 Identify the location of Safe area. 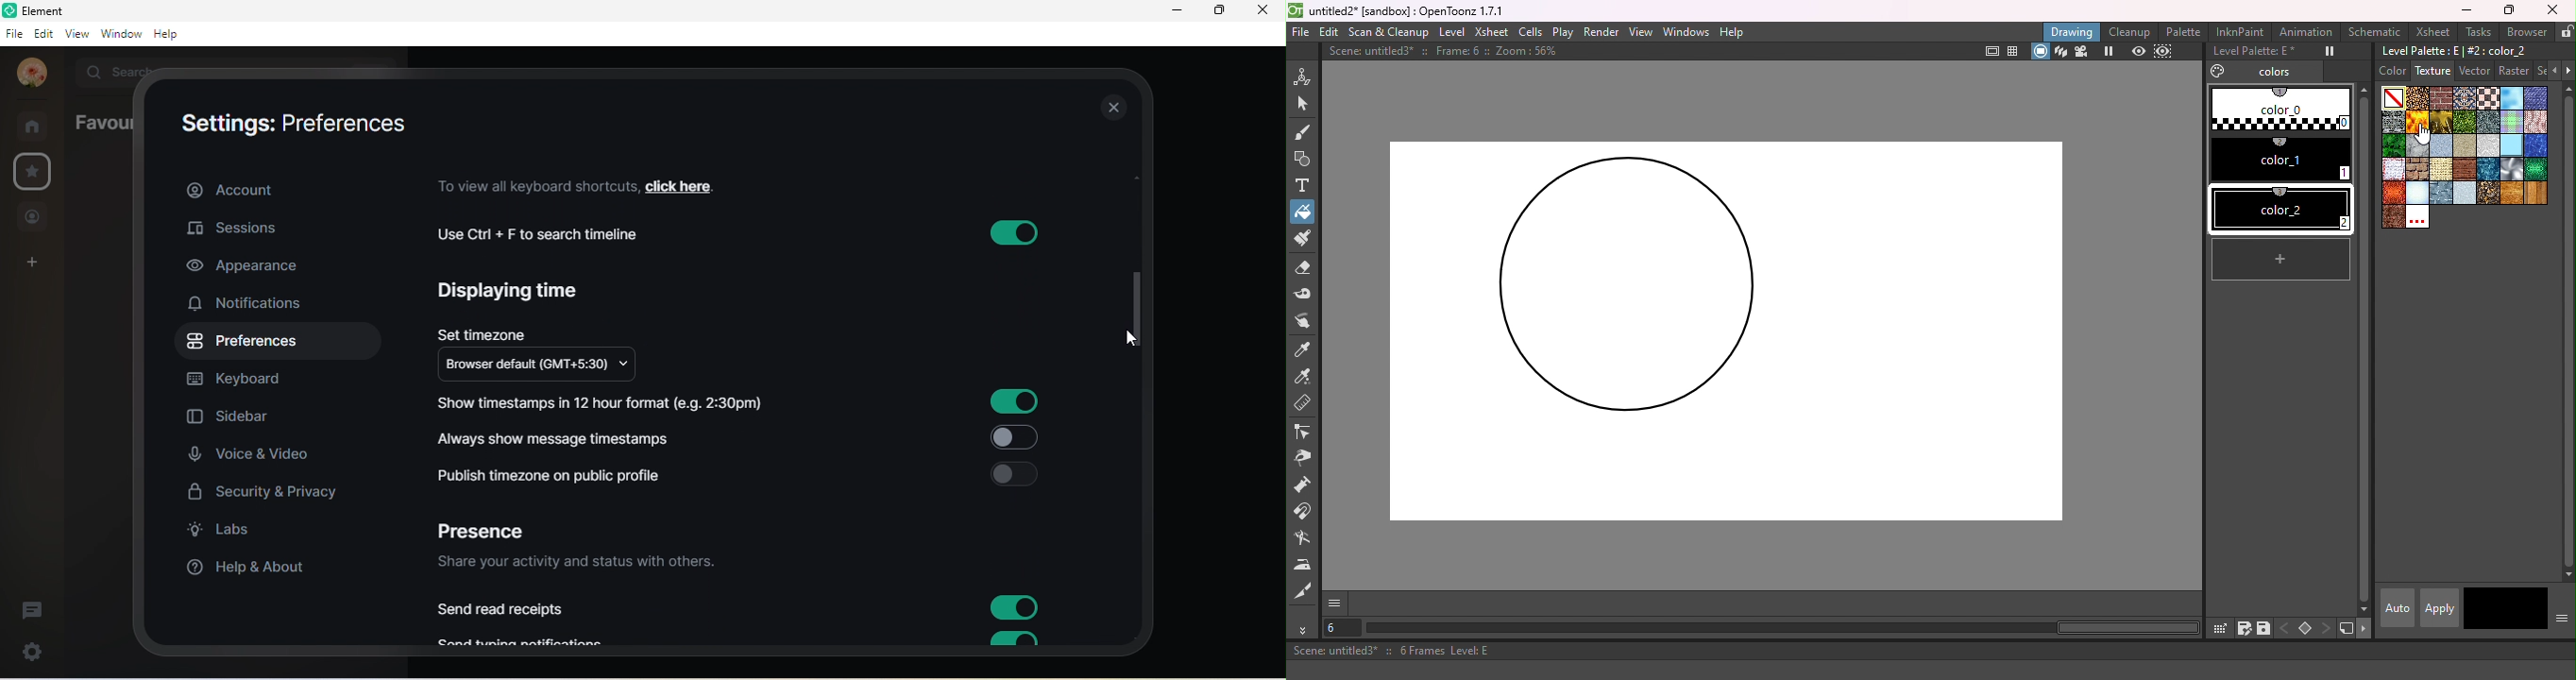
(1992, 52).